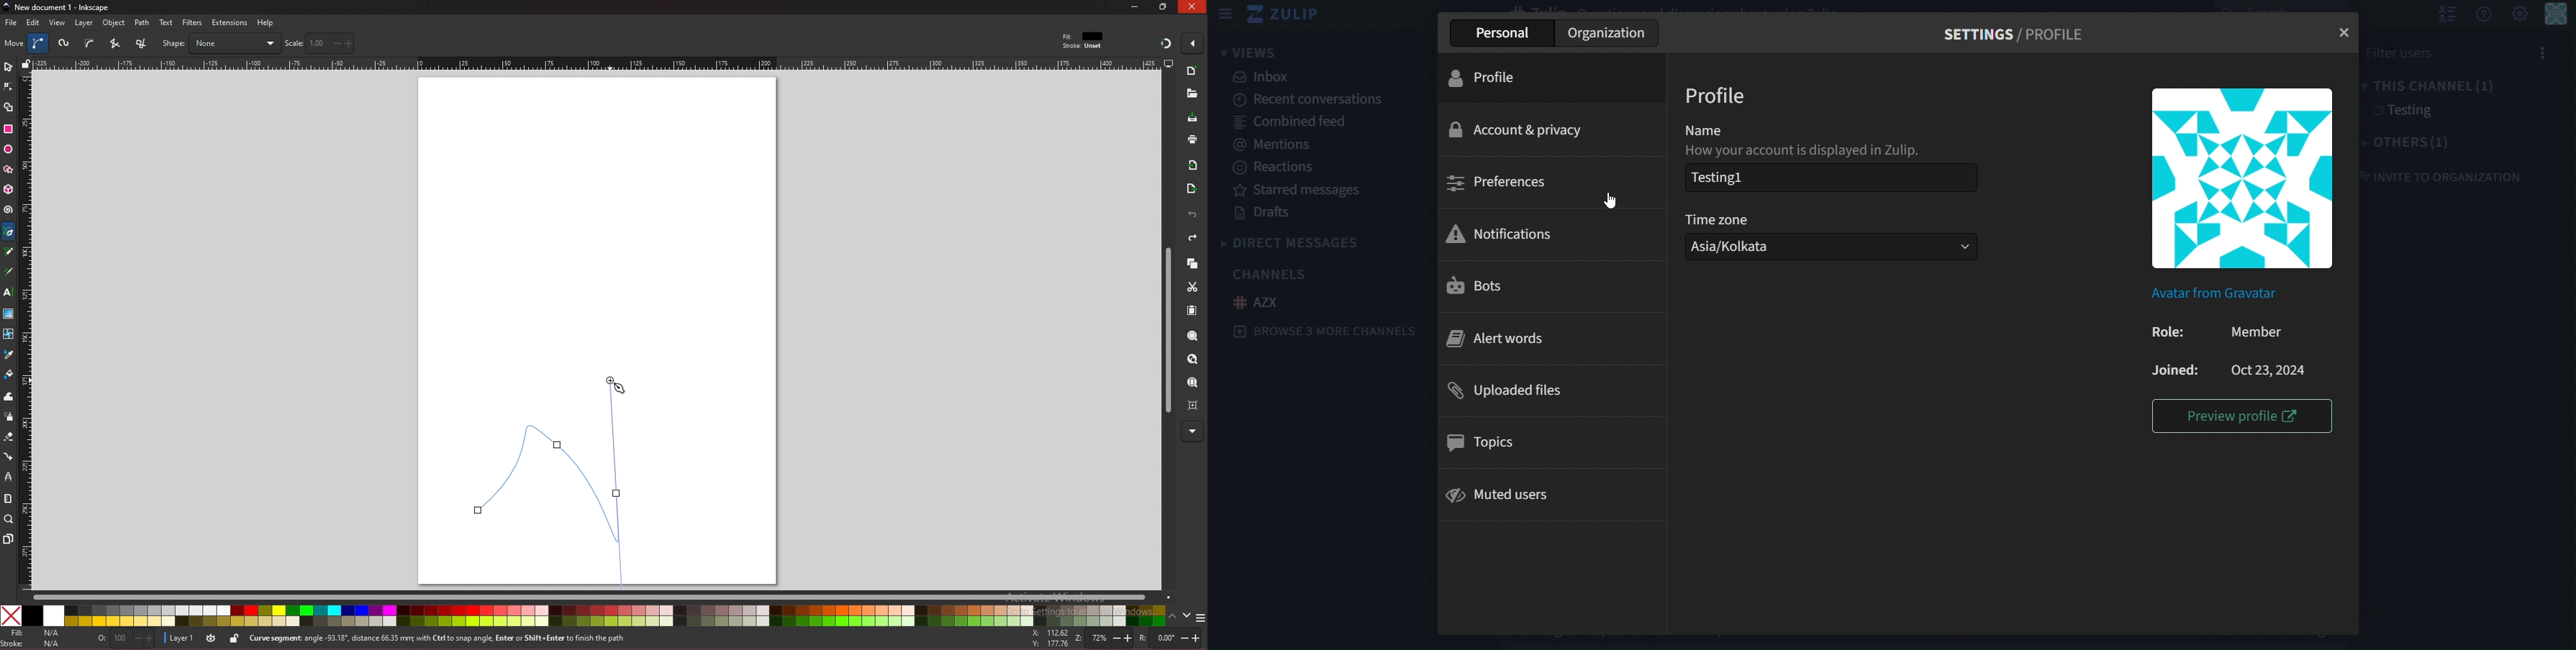  I want to click on bots, so click(1475, 287).